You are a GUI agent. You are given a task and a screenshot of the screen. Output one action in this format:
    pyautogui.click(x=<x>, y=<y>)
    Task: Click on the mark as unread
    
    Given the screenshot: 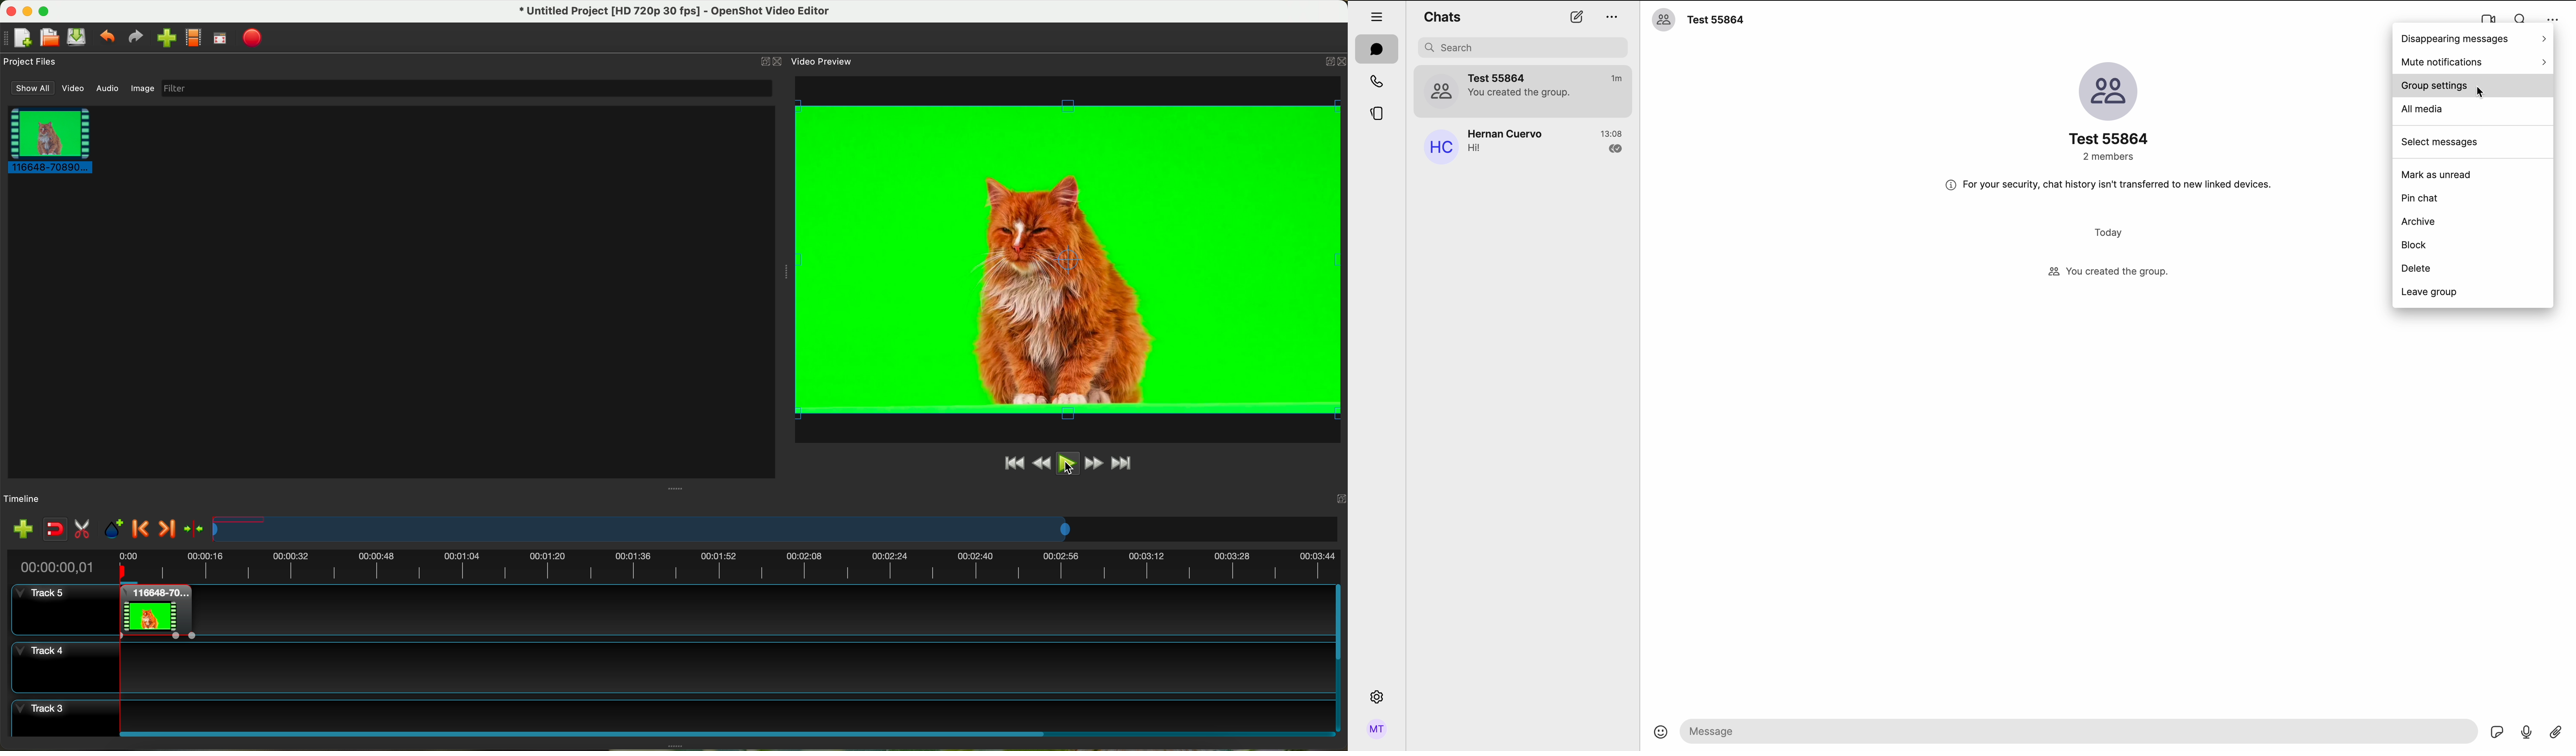 What is the action you would take?
    pyautogui.click(x=2438, y=174)
    